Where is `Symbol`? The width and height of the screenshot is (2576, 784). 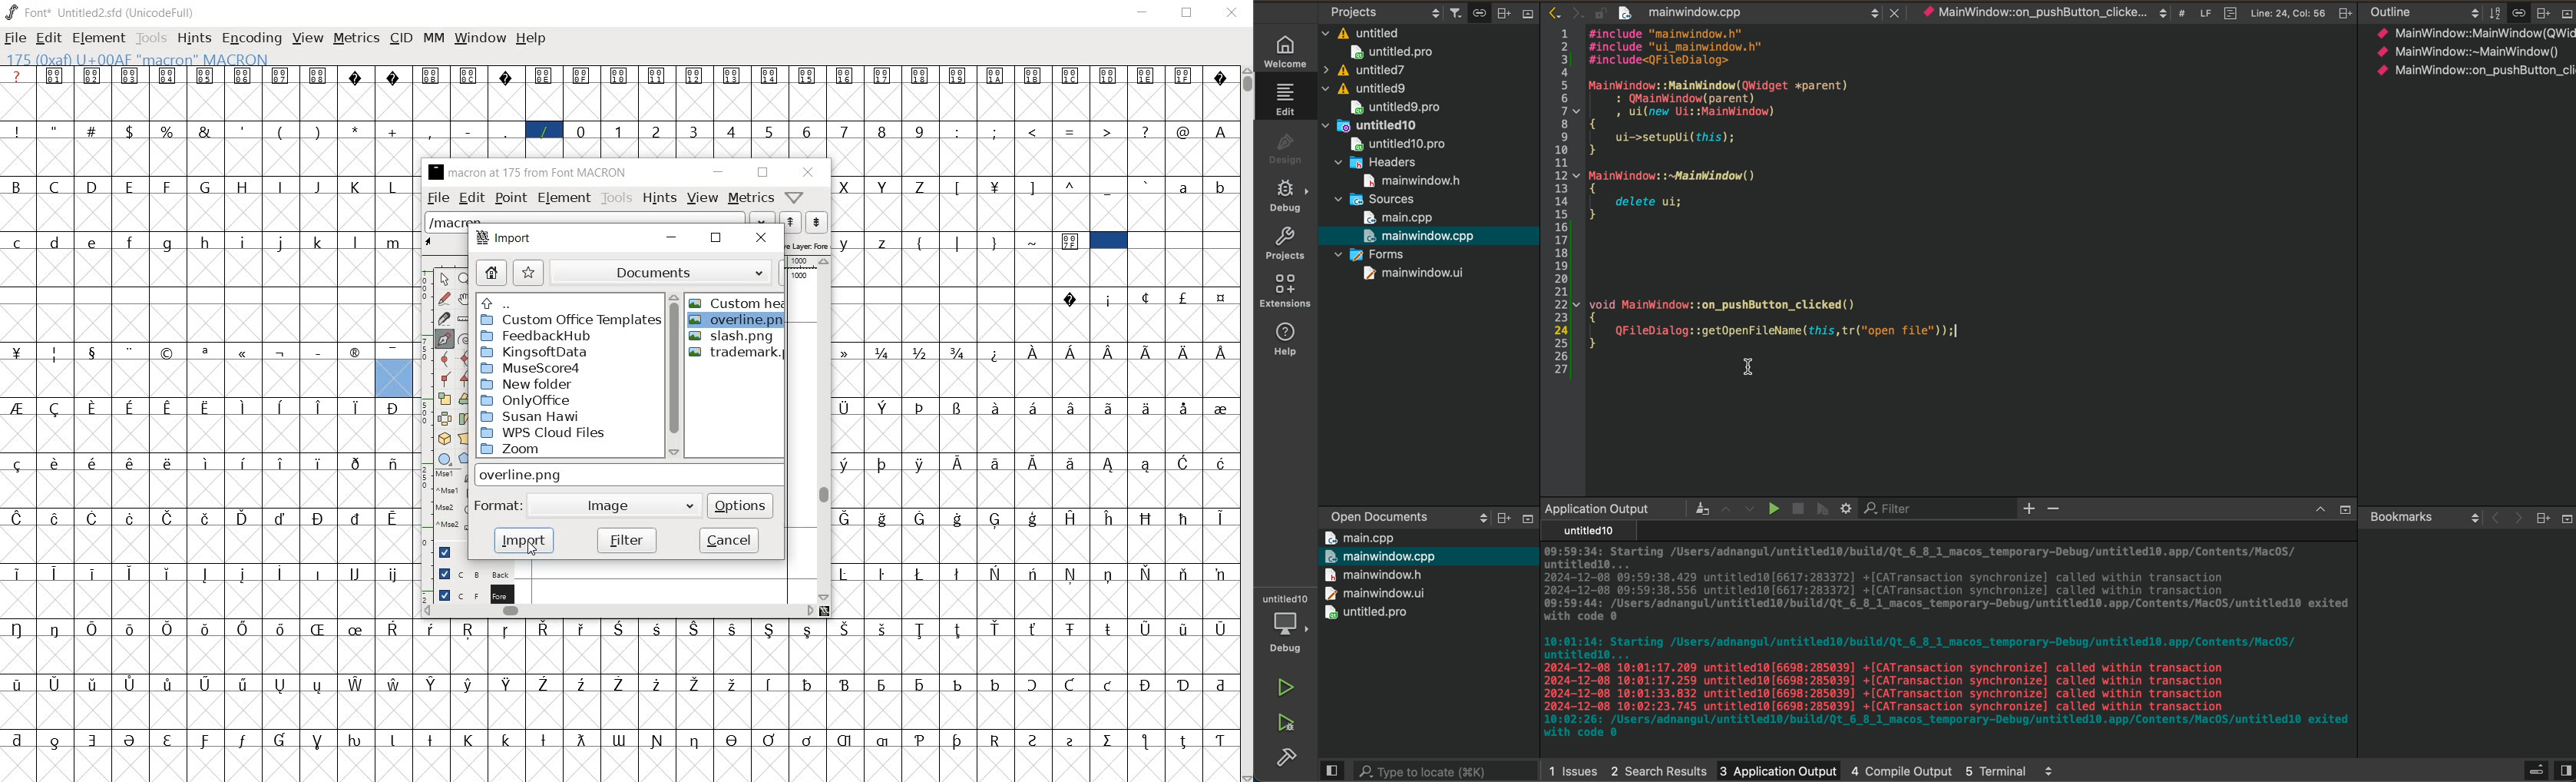
Symbol is located at coordinates (206, 351).